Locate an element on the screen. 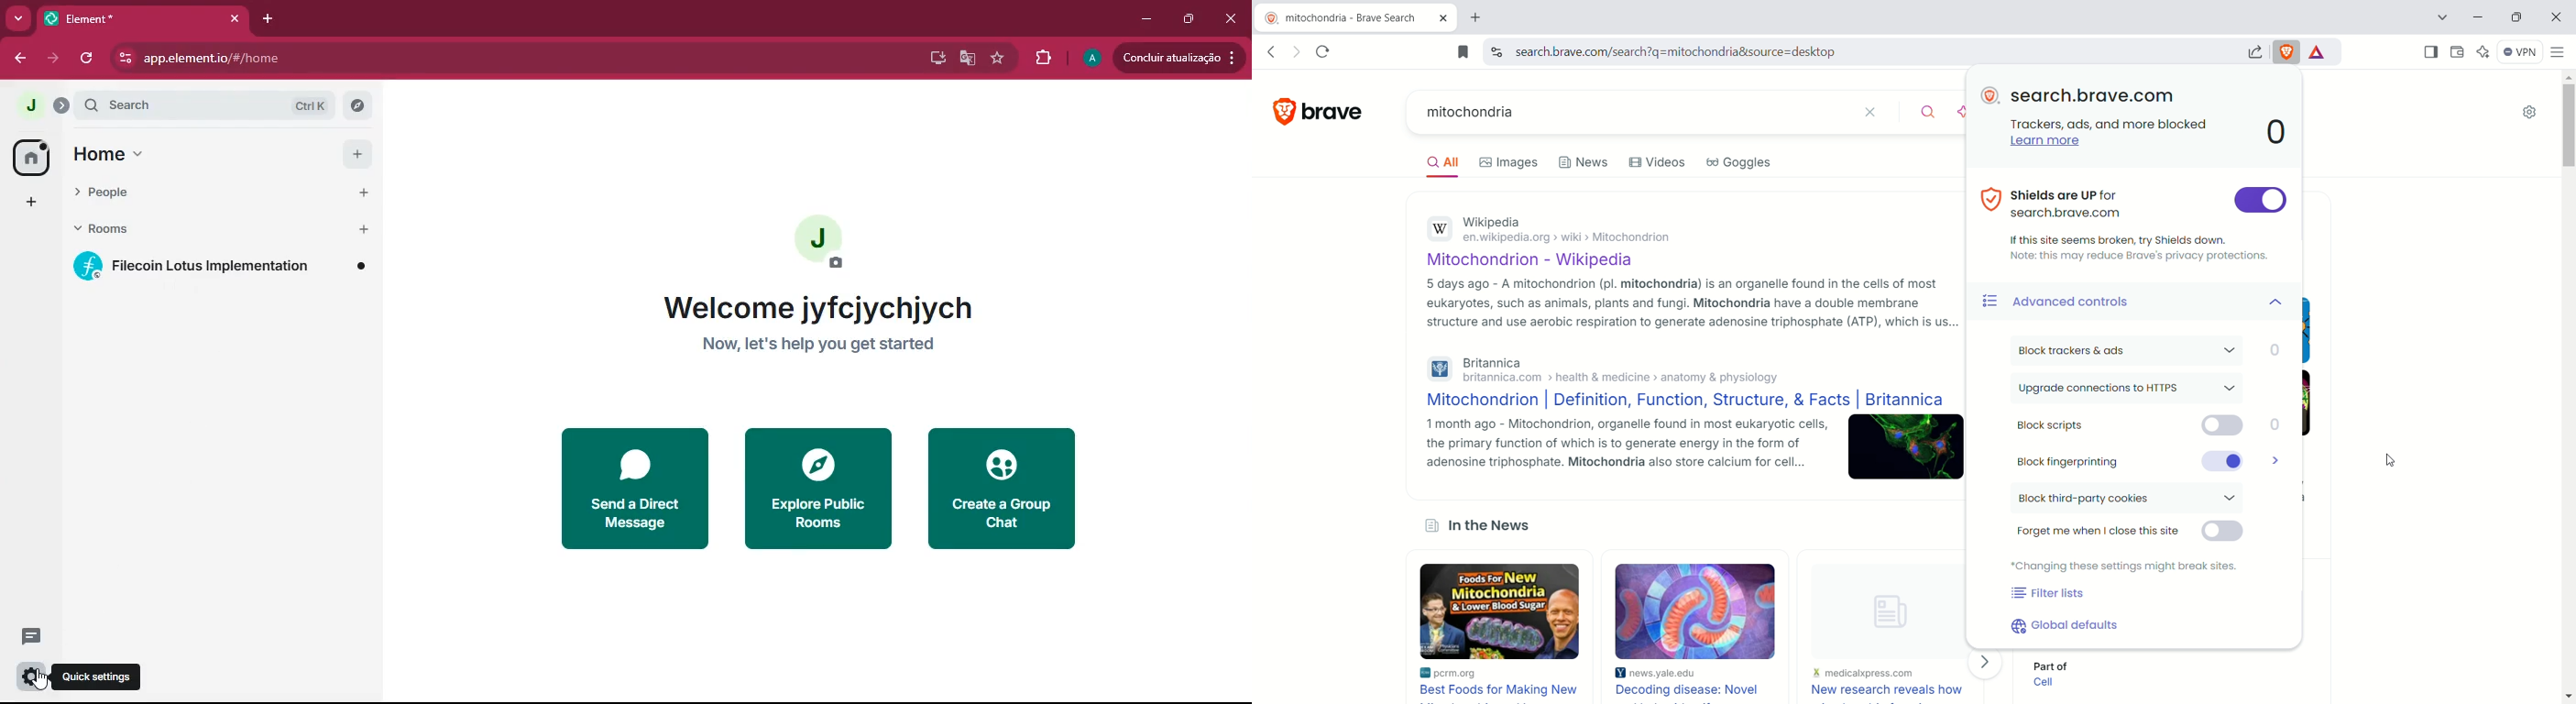 The image size is (2576, 728). explore is located at coordinates (822, 488).